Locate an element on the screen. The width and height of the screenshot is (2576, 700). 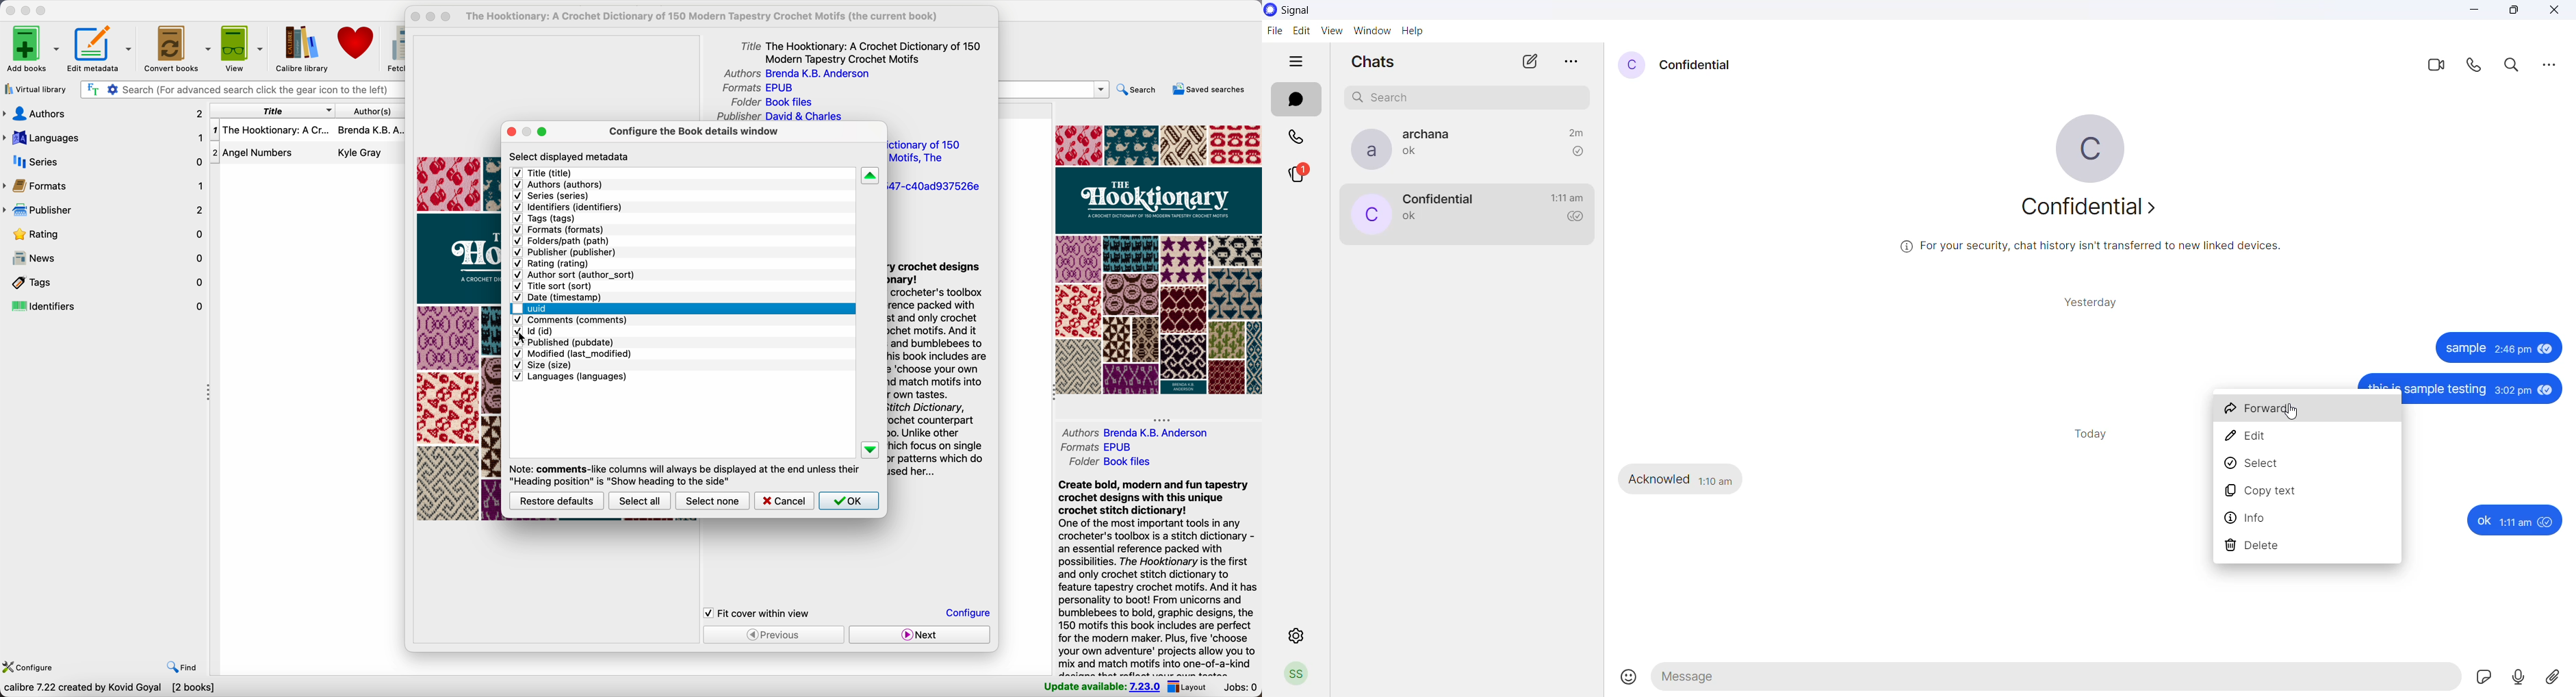
search bar is located at coordinates (1055, 89).